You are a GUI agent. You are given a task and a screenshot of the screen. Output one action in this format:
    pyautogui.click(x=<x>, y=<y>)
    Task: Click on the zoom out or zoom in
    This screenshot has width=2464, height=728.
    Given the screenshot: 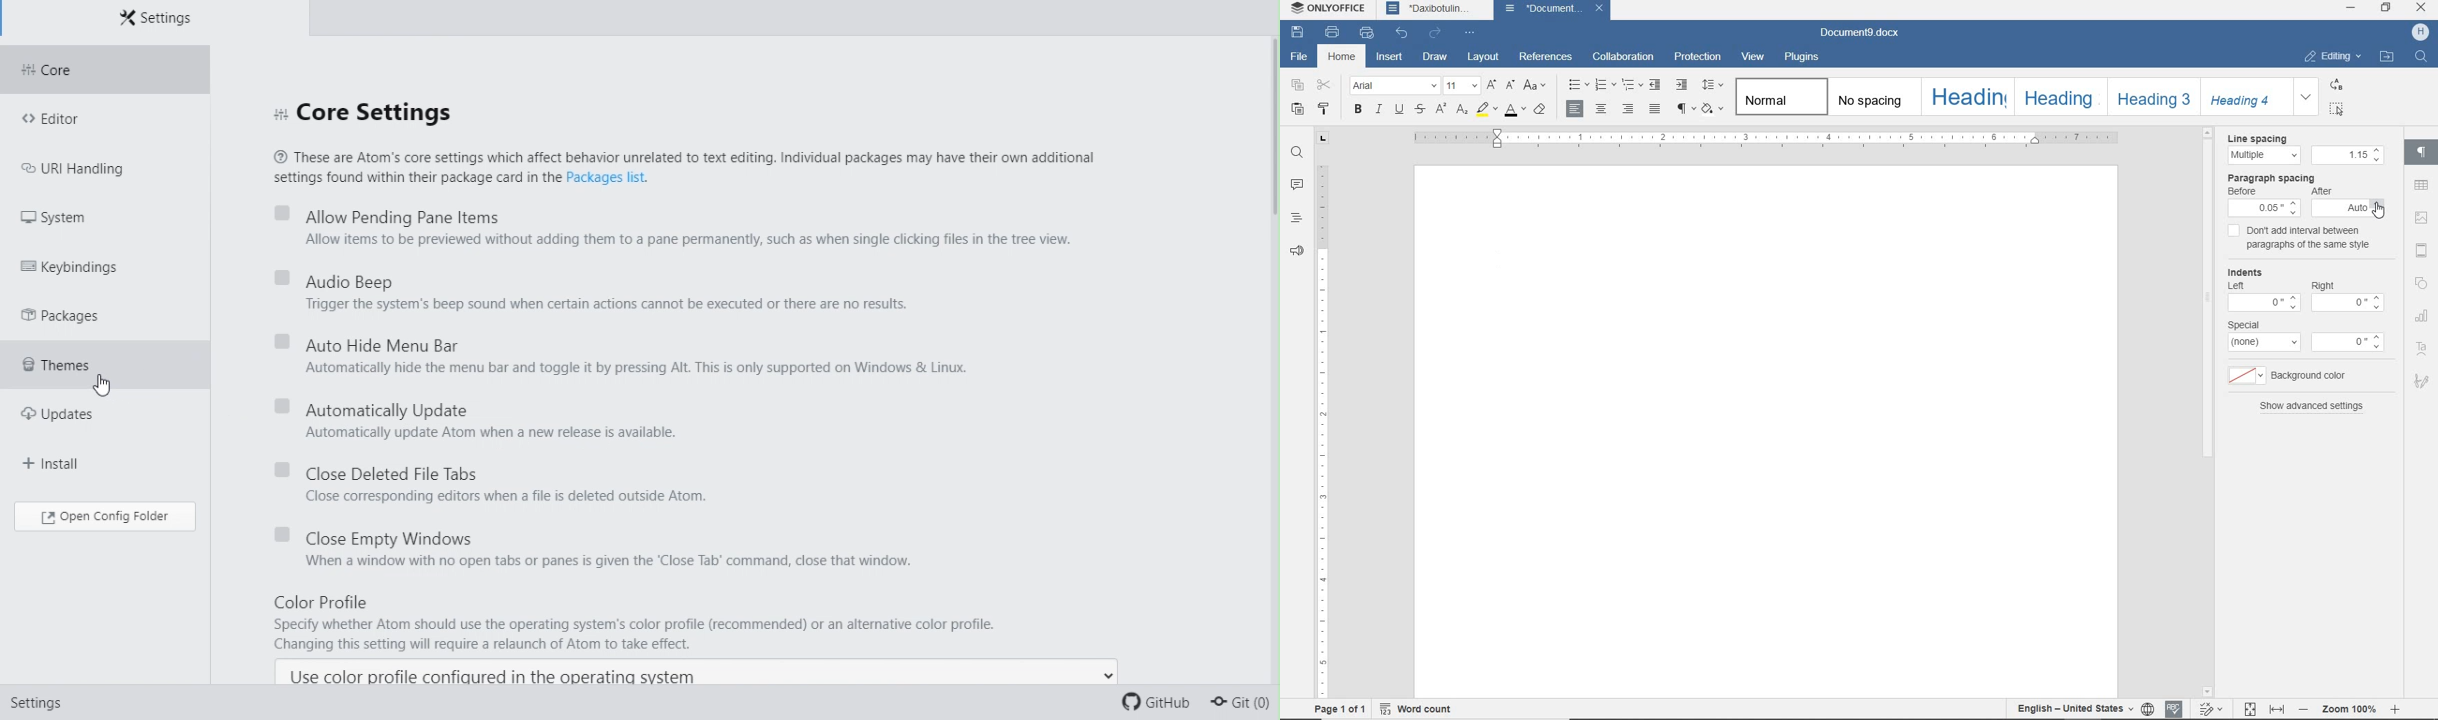 What is the action you would take?
    pyautogui.click(x=2303, y=709)
    